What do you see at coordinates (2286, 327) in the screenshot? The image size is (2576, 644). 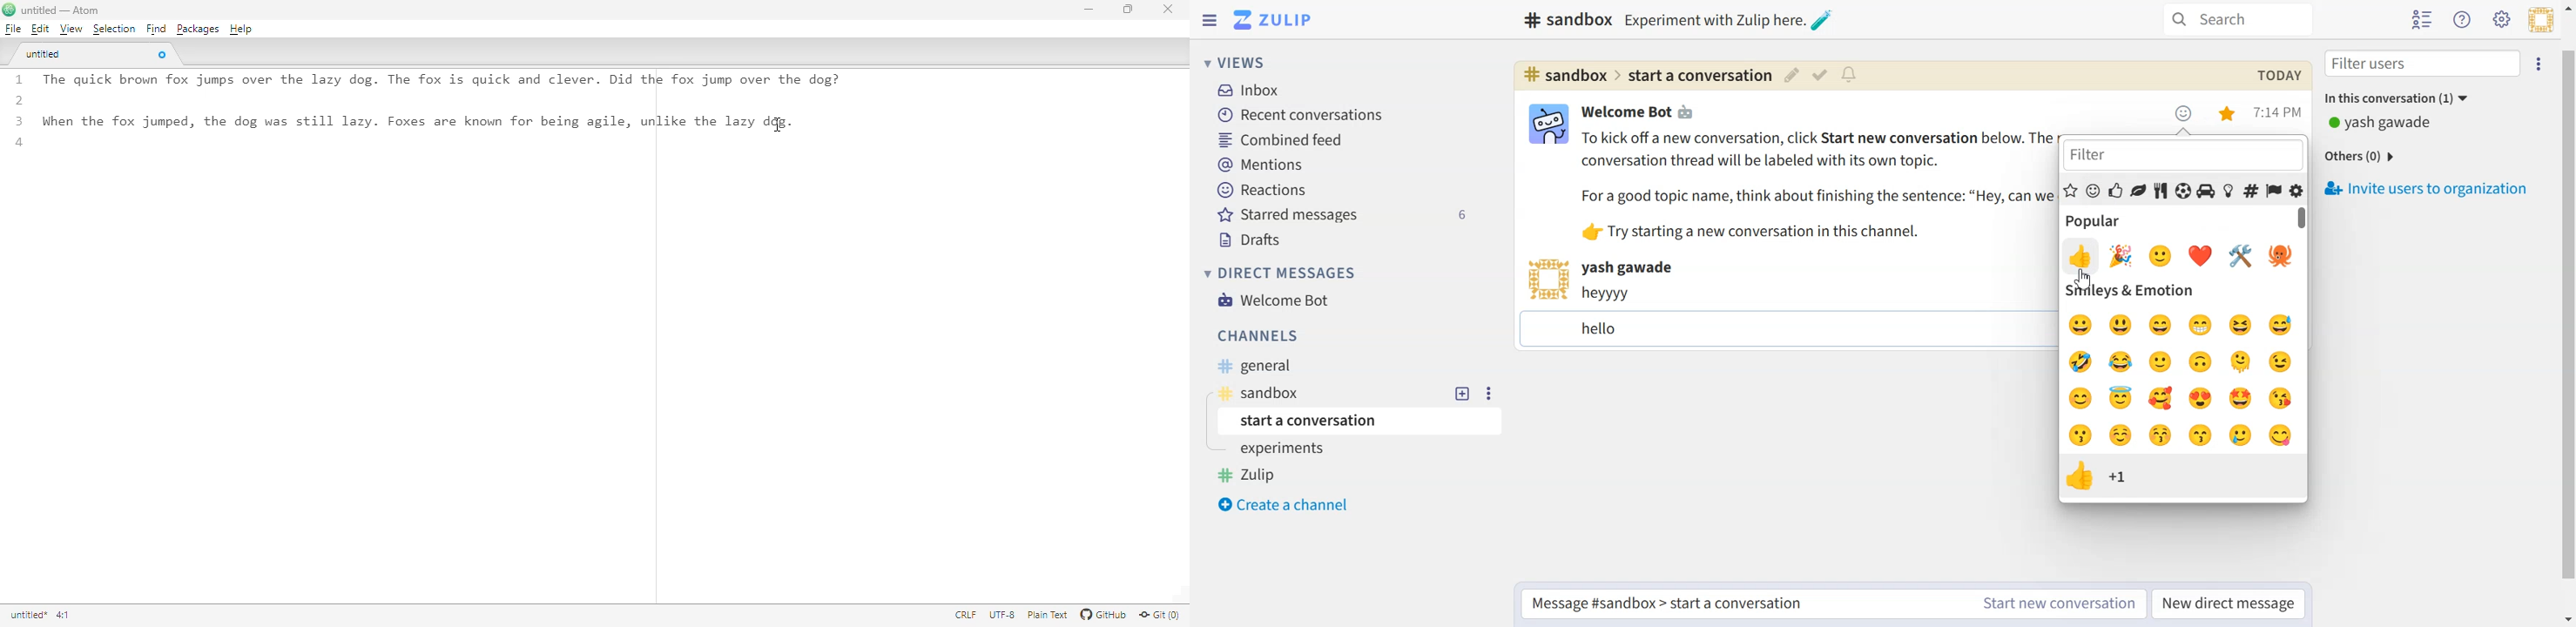 I see `sweat smile` at bounding box center [2286, 327].